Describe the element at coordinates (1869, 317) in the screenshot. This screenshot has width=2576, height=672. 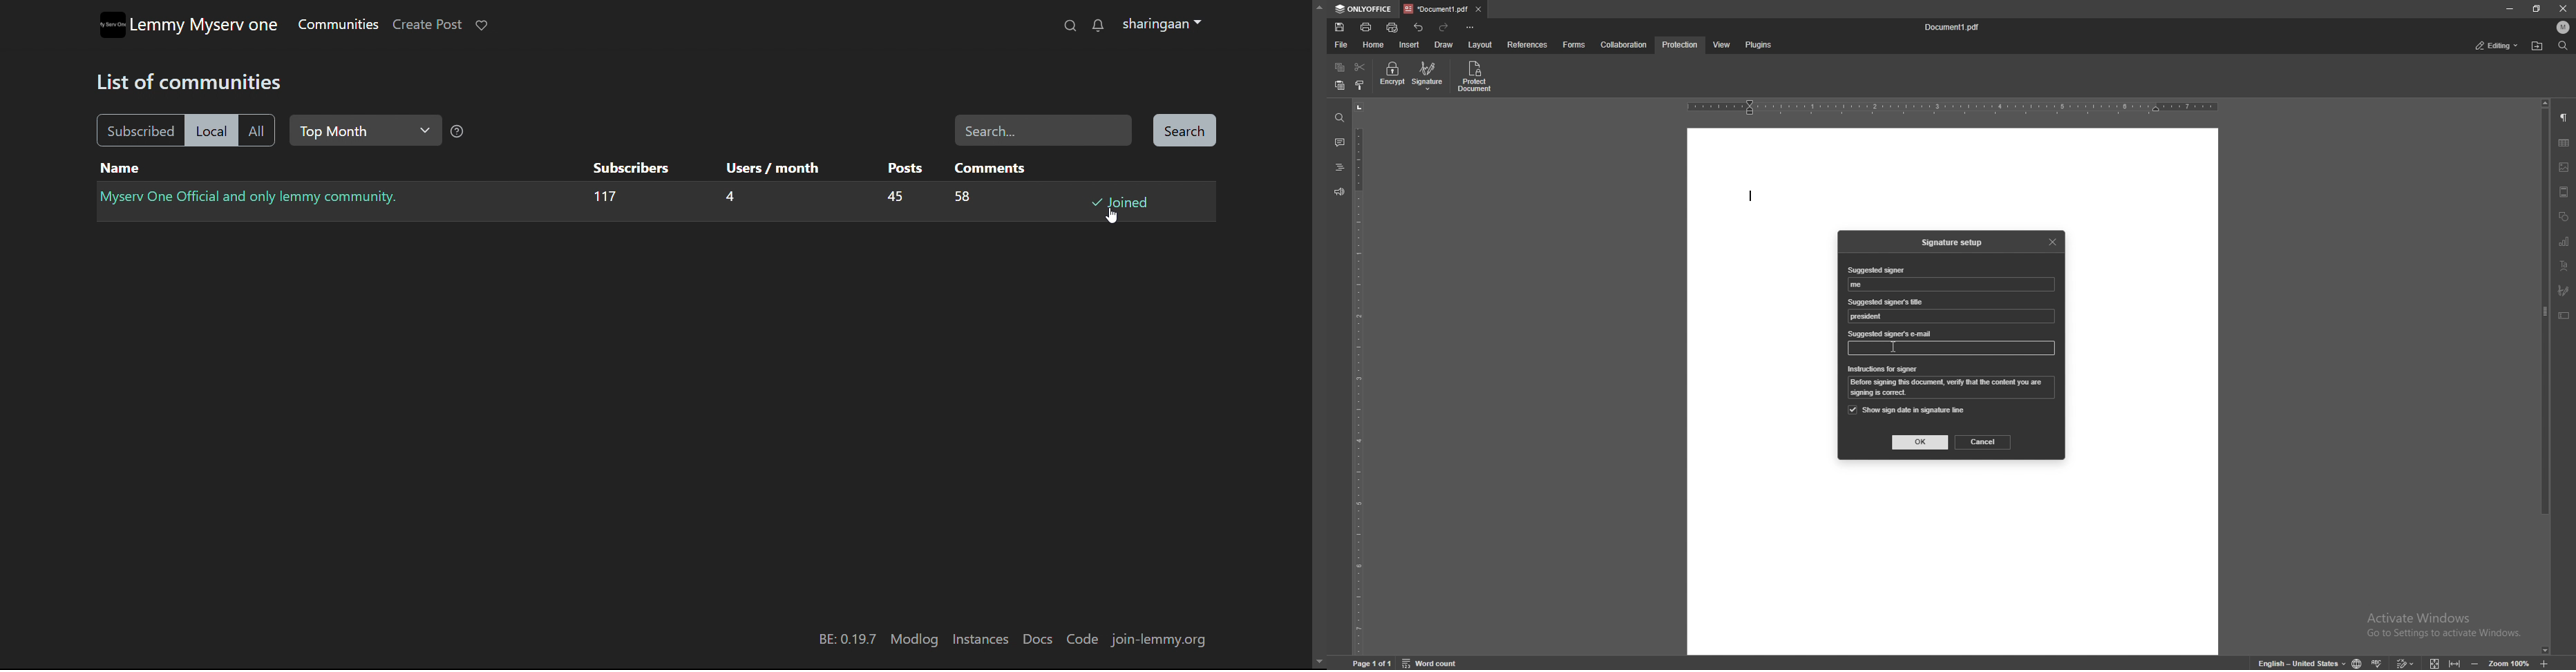
I see `suggested signer's title` at that location.